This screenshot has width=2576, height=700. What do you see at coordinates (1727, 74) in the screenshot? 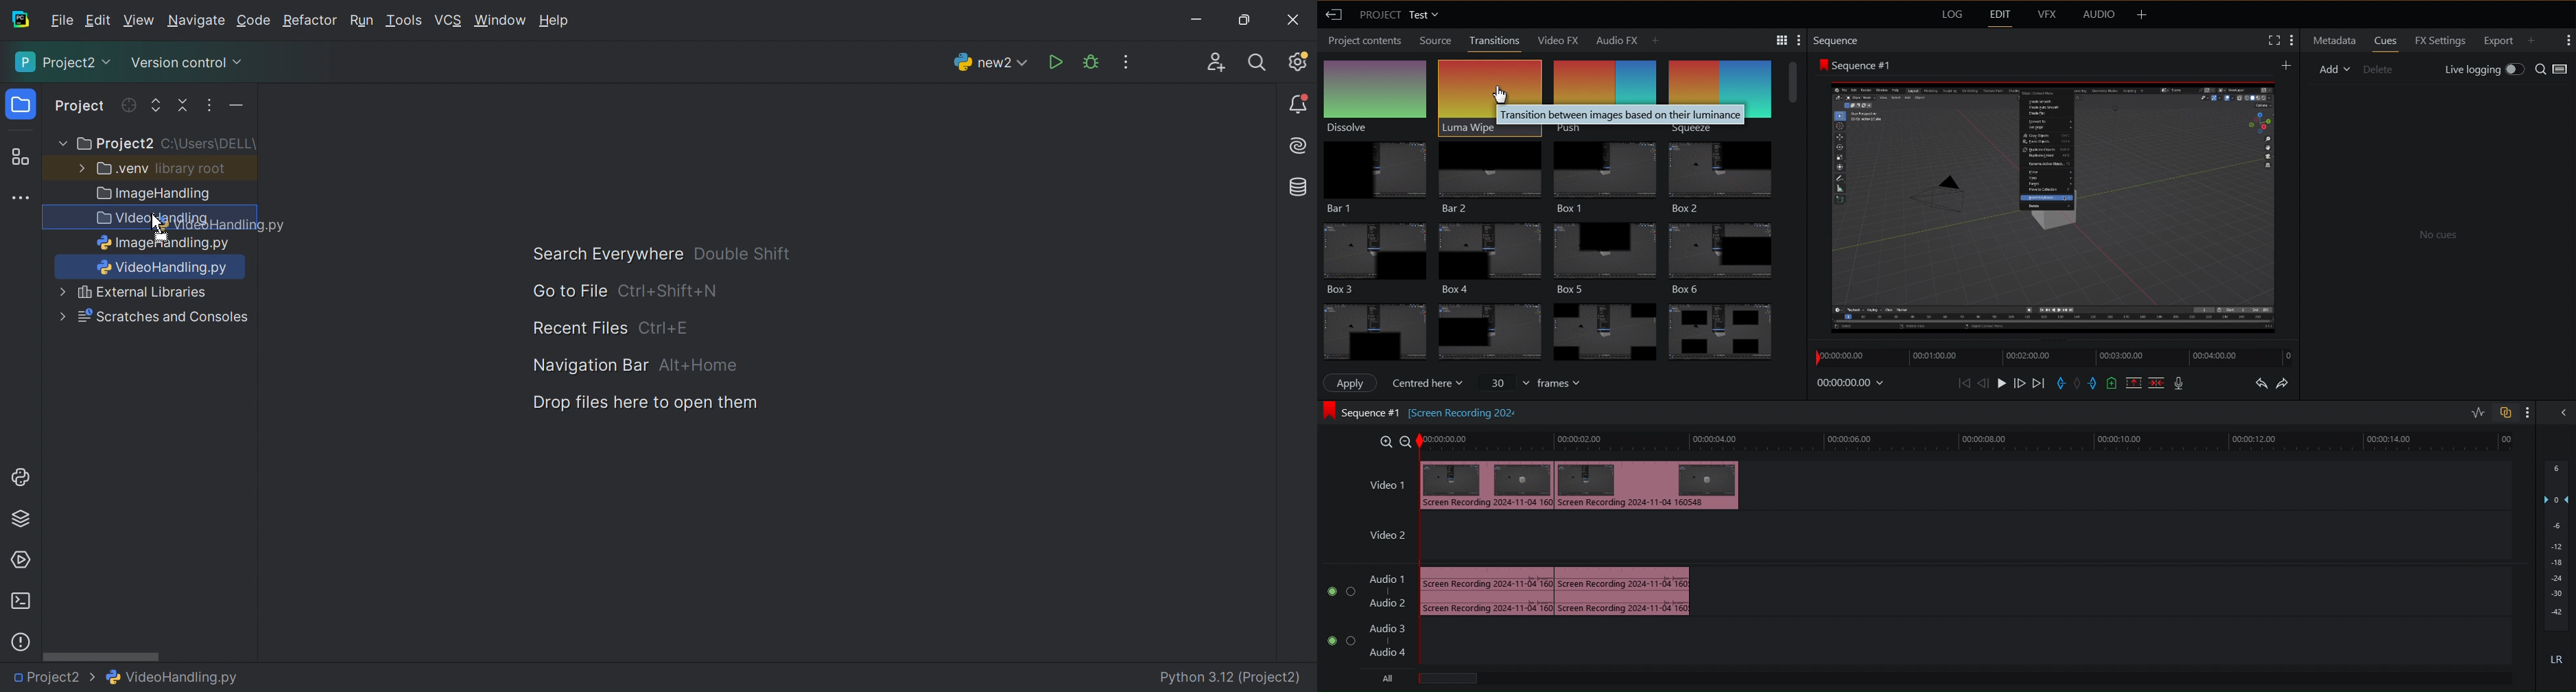
I see `Sequence` at bounding box center [1727, 74].